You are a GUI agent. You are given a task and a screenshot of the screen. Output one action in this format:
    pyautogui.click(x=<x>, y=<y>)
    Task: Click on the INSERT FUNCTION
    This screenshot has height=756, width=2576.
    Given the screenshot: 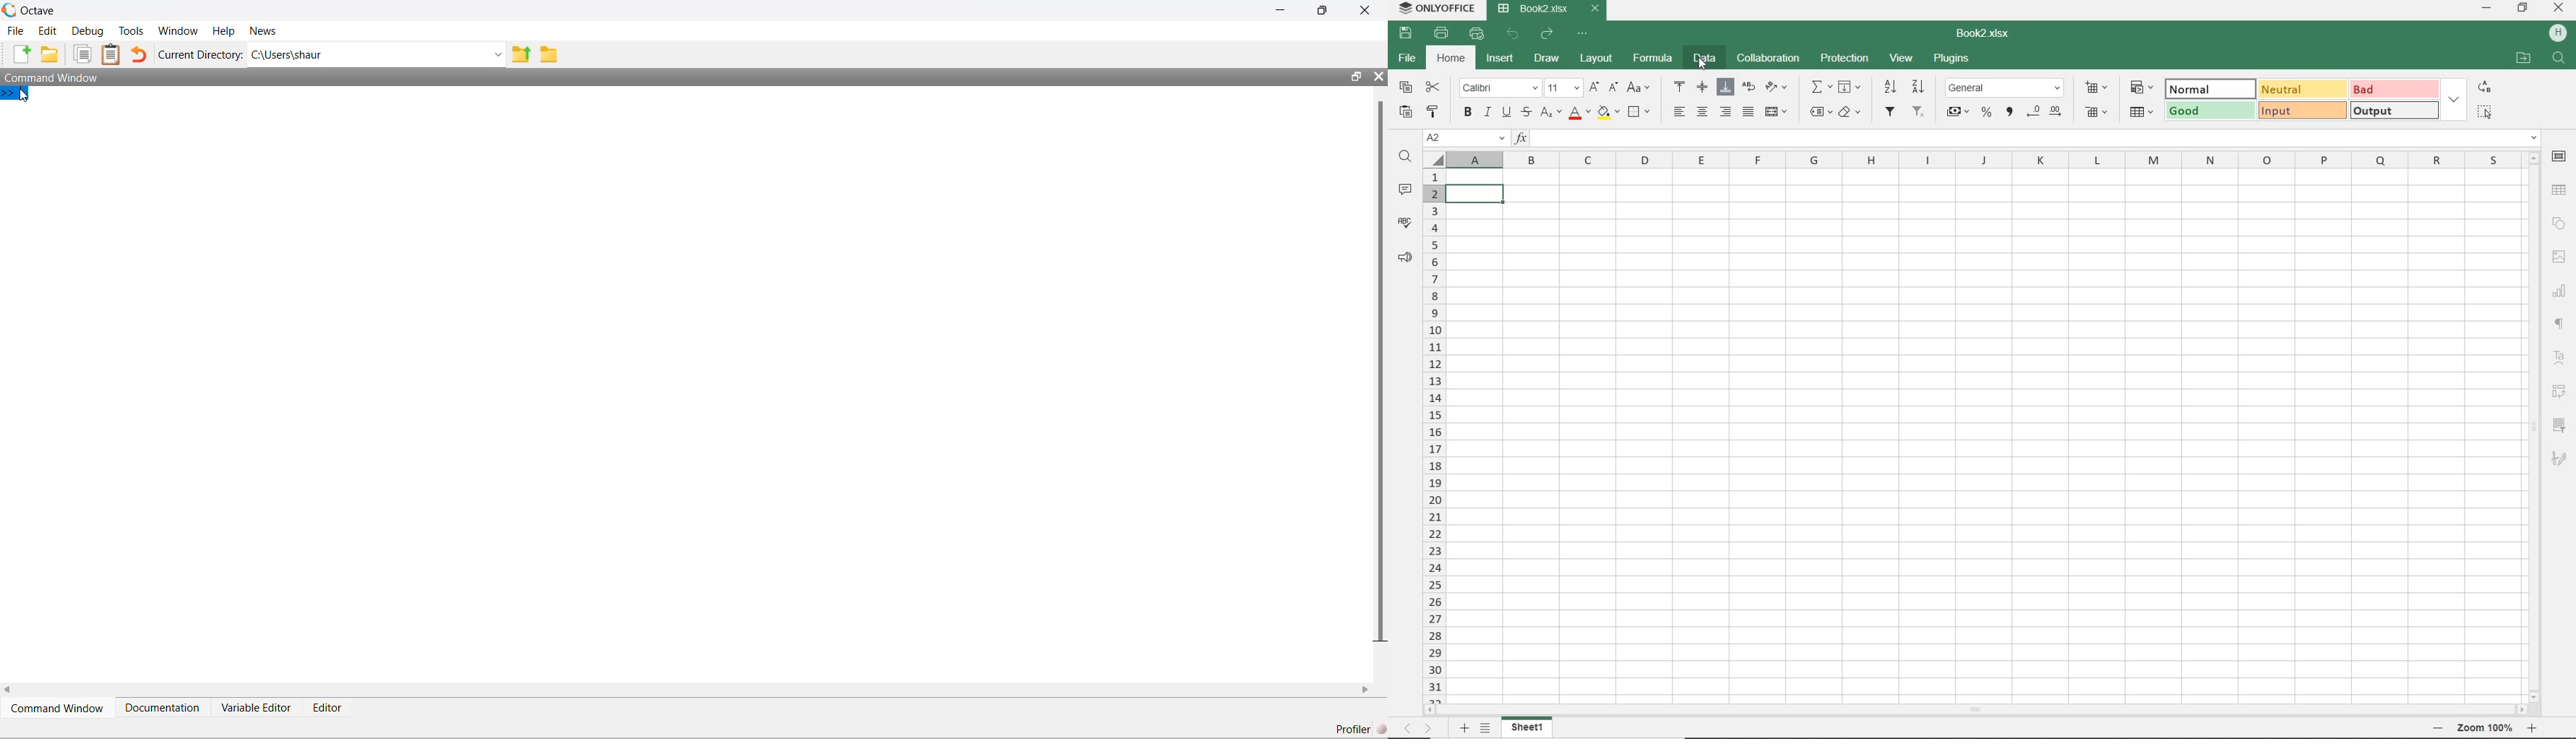 What is the action you would take?
    pyautogui.click(x=2025, y=138)
    